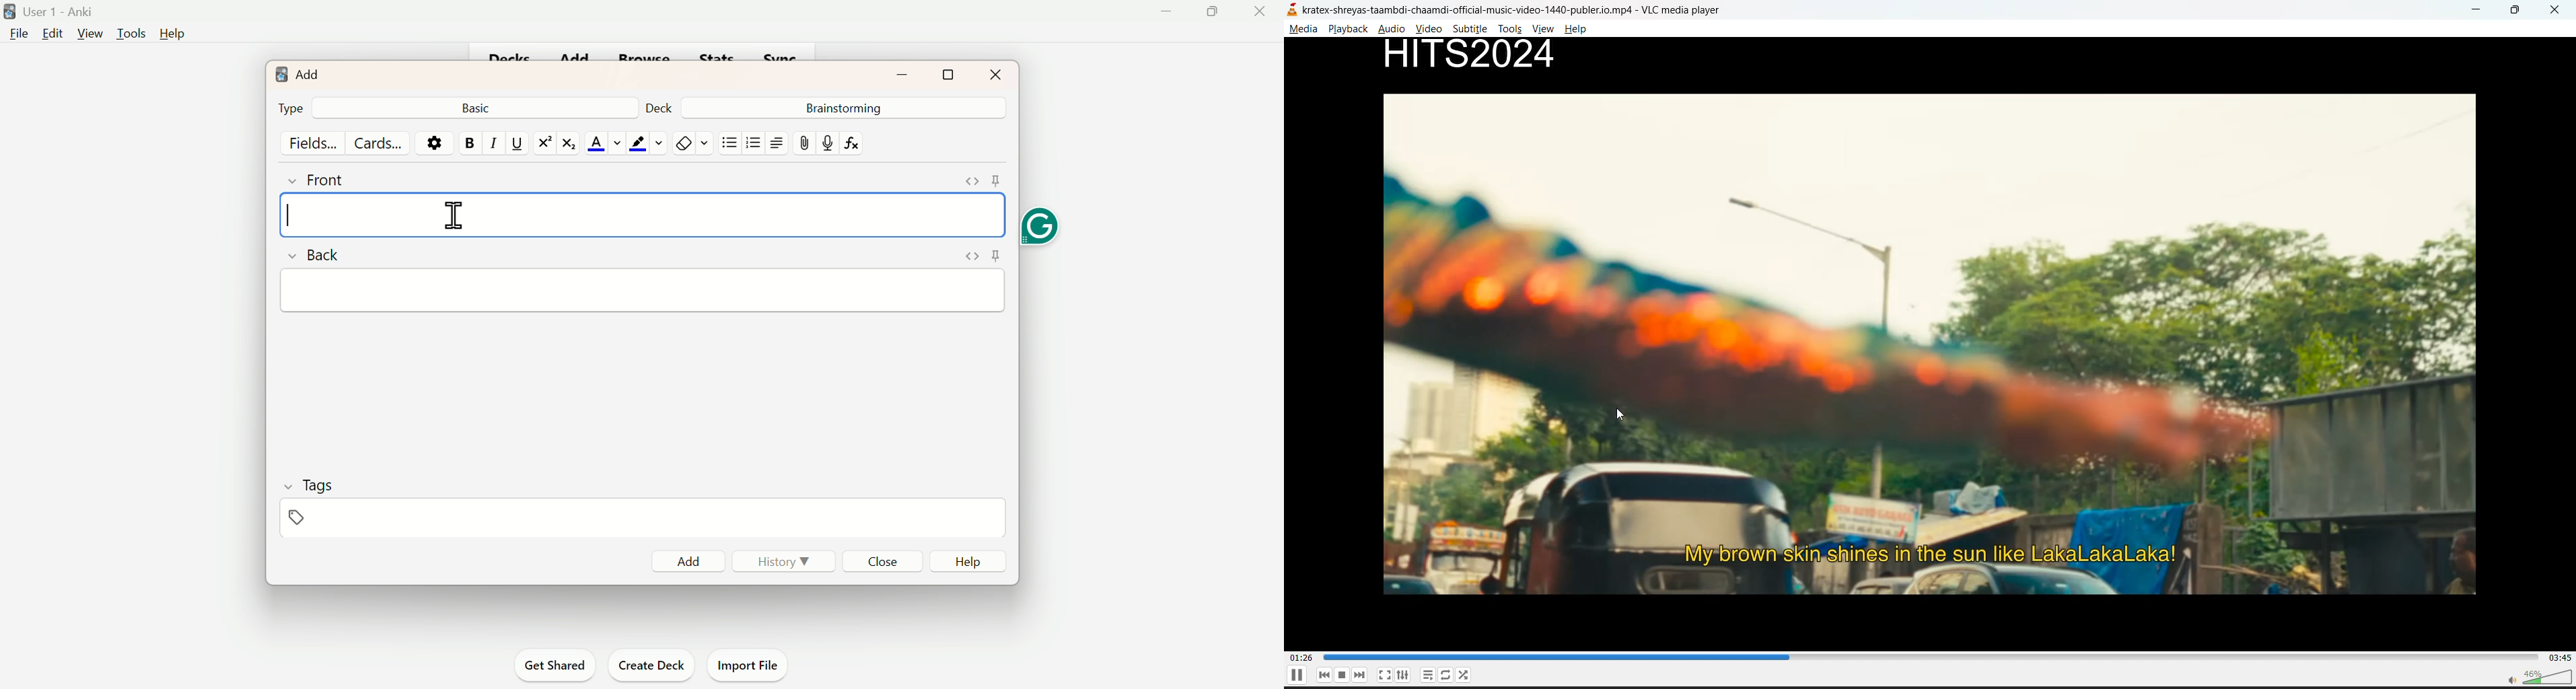 This screenshot has width=2576, height=700. Describe the element at coordinates (1345, 674) in the screenshot. I see `stop` at that location.